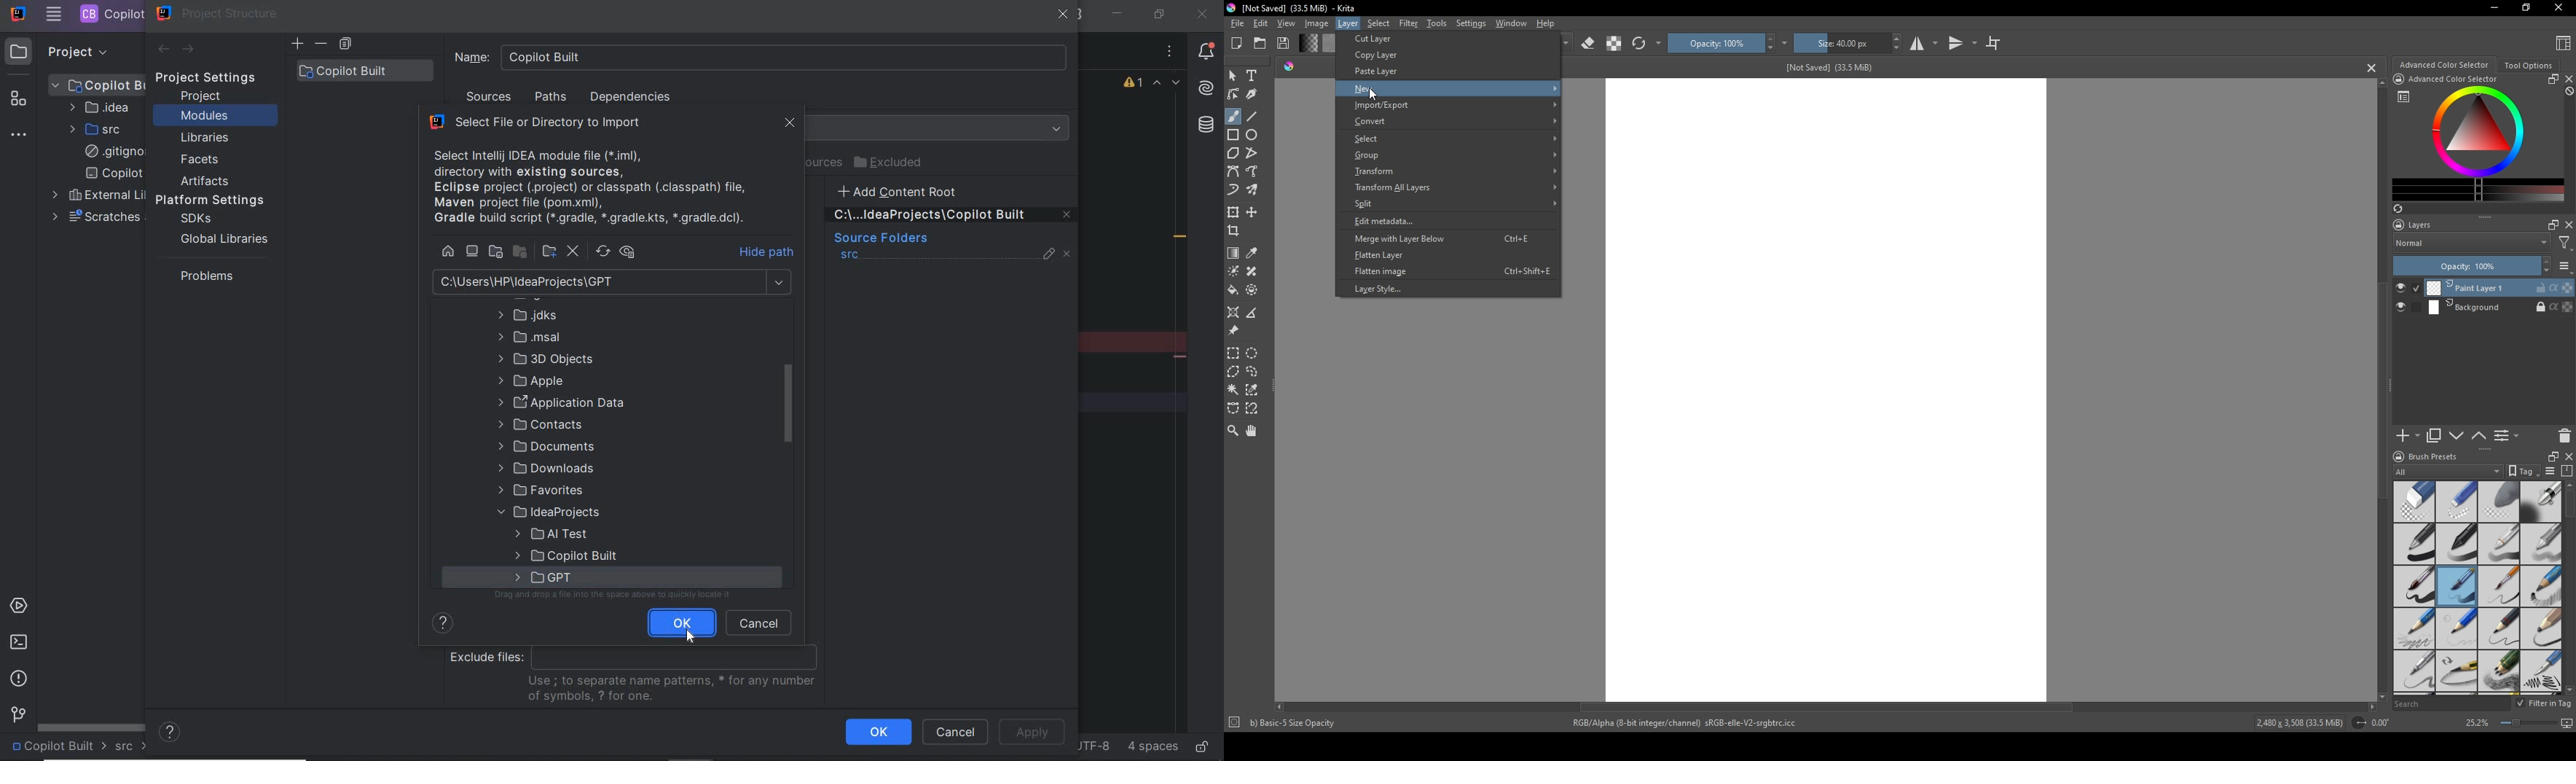 Image resolution: width=2576 pixels, height=784 pixels. Describe the element at coordinates (1253, 431) in the screenshot. I see `pan` at that location.